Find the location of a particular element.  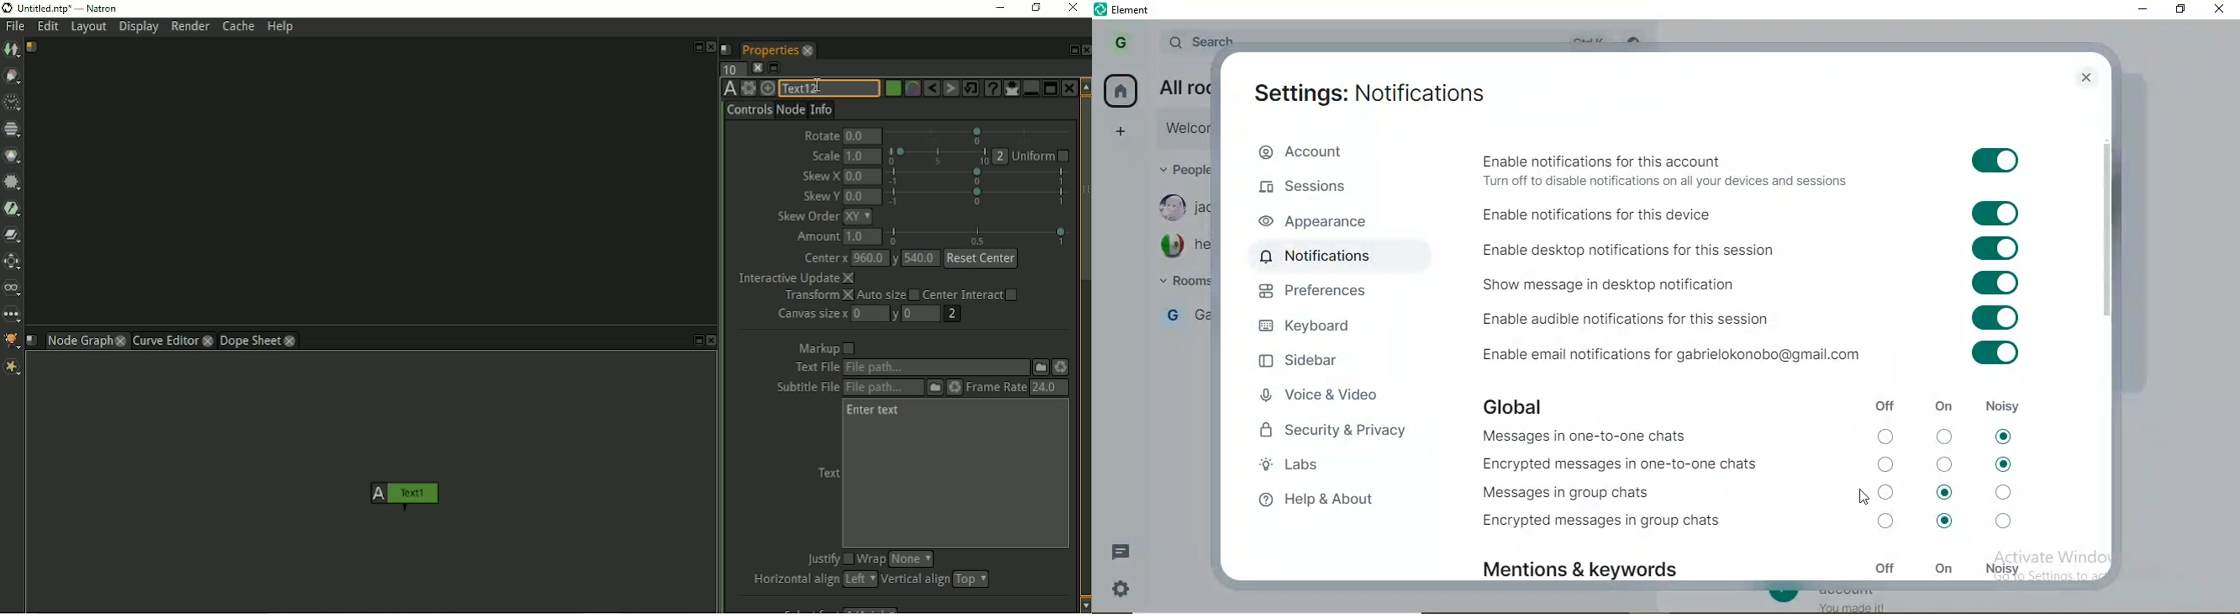

element is located at coordinates (1137, 9).